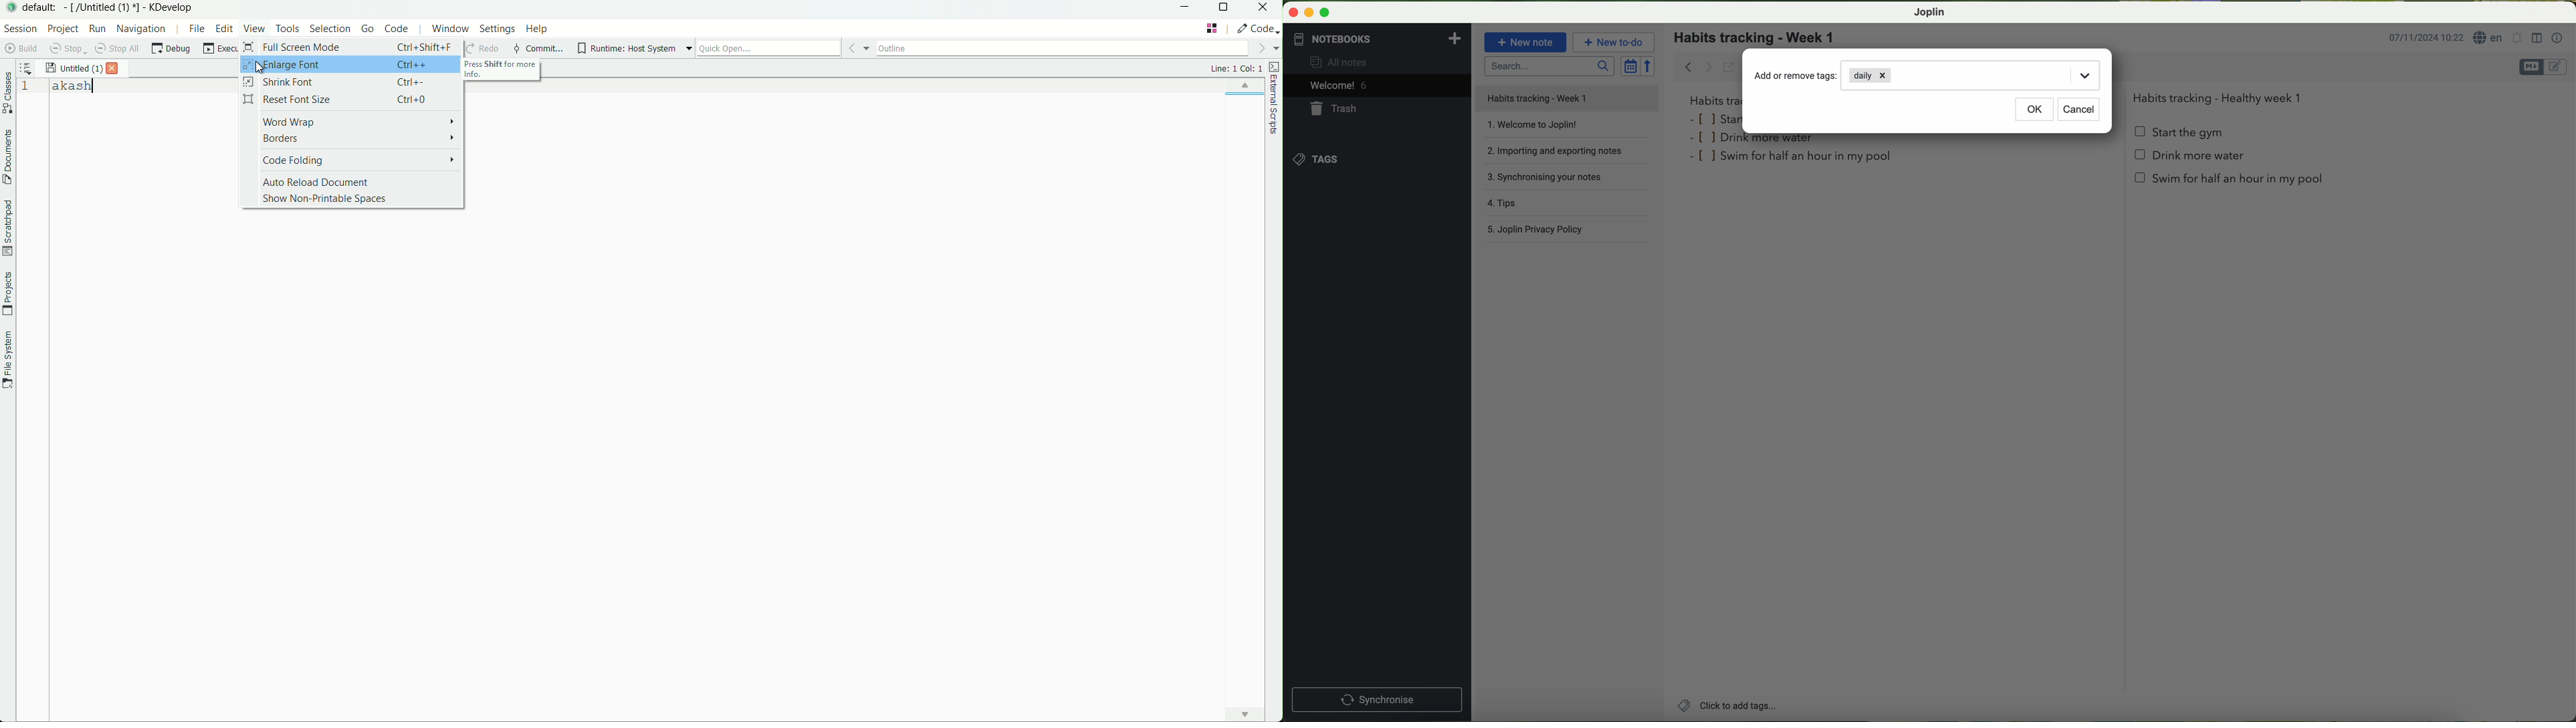 The width and height of the screenshot is (2576, 728). I want to click on trash, so click(1335, 109).